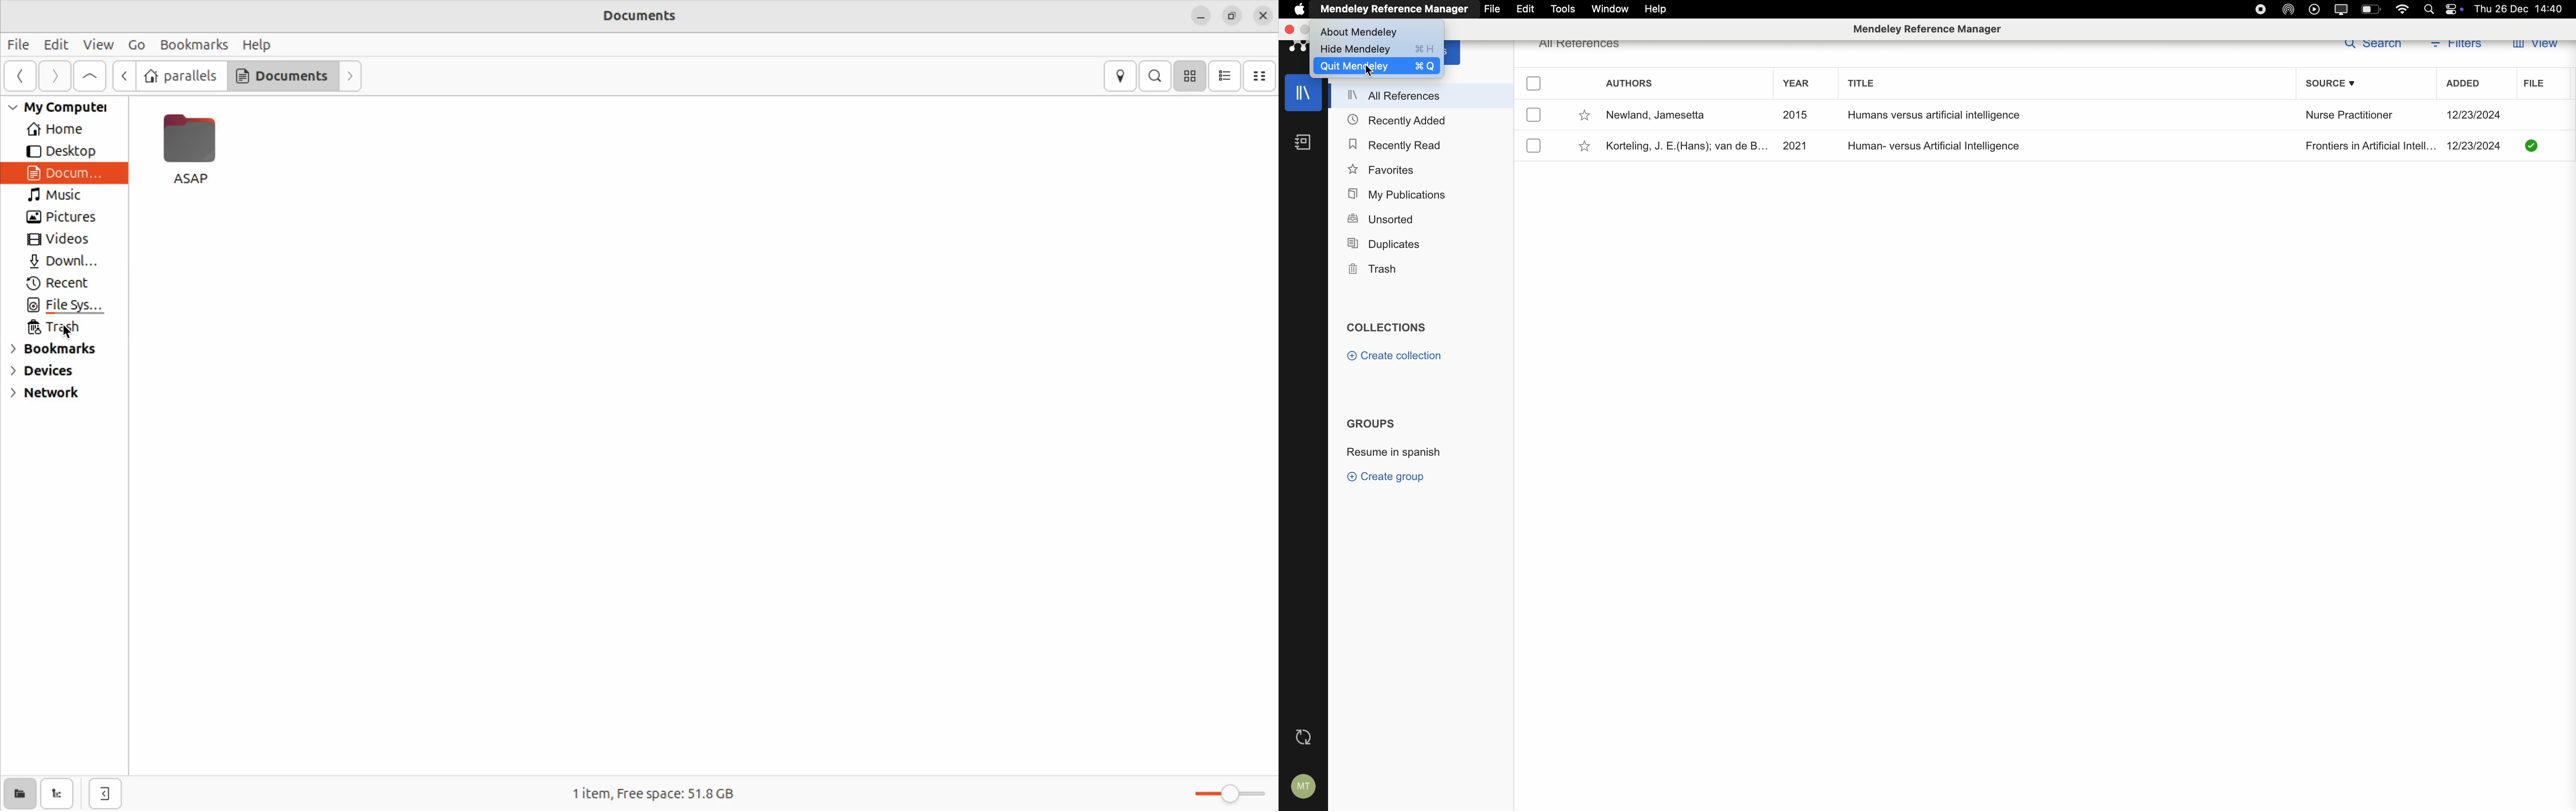 This screenshot has width=2576, height=812. Describe the element at coordinates (1929, 29) in the screenshot. I see `Mendeley Manager` at that location.